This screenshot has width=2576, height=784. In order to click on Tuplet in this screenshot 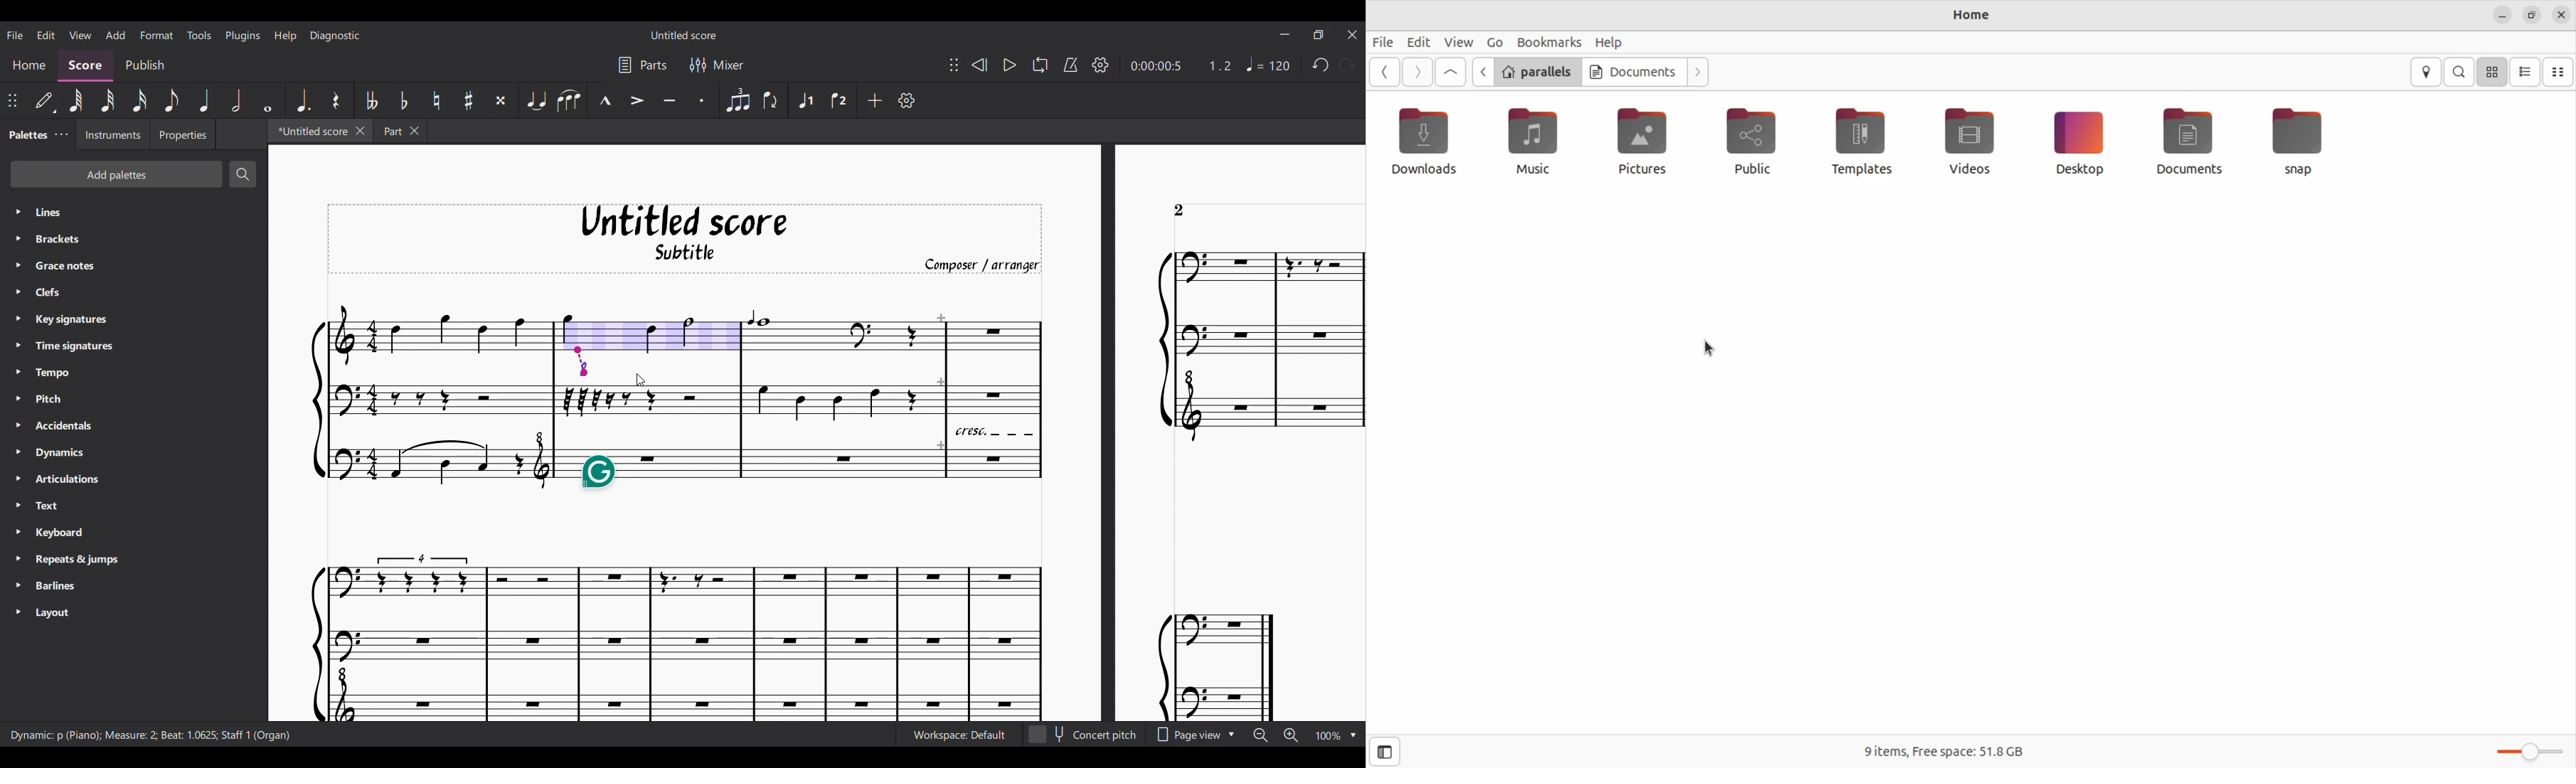, I will do `click(738, 100)`.